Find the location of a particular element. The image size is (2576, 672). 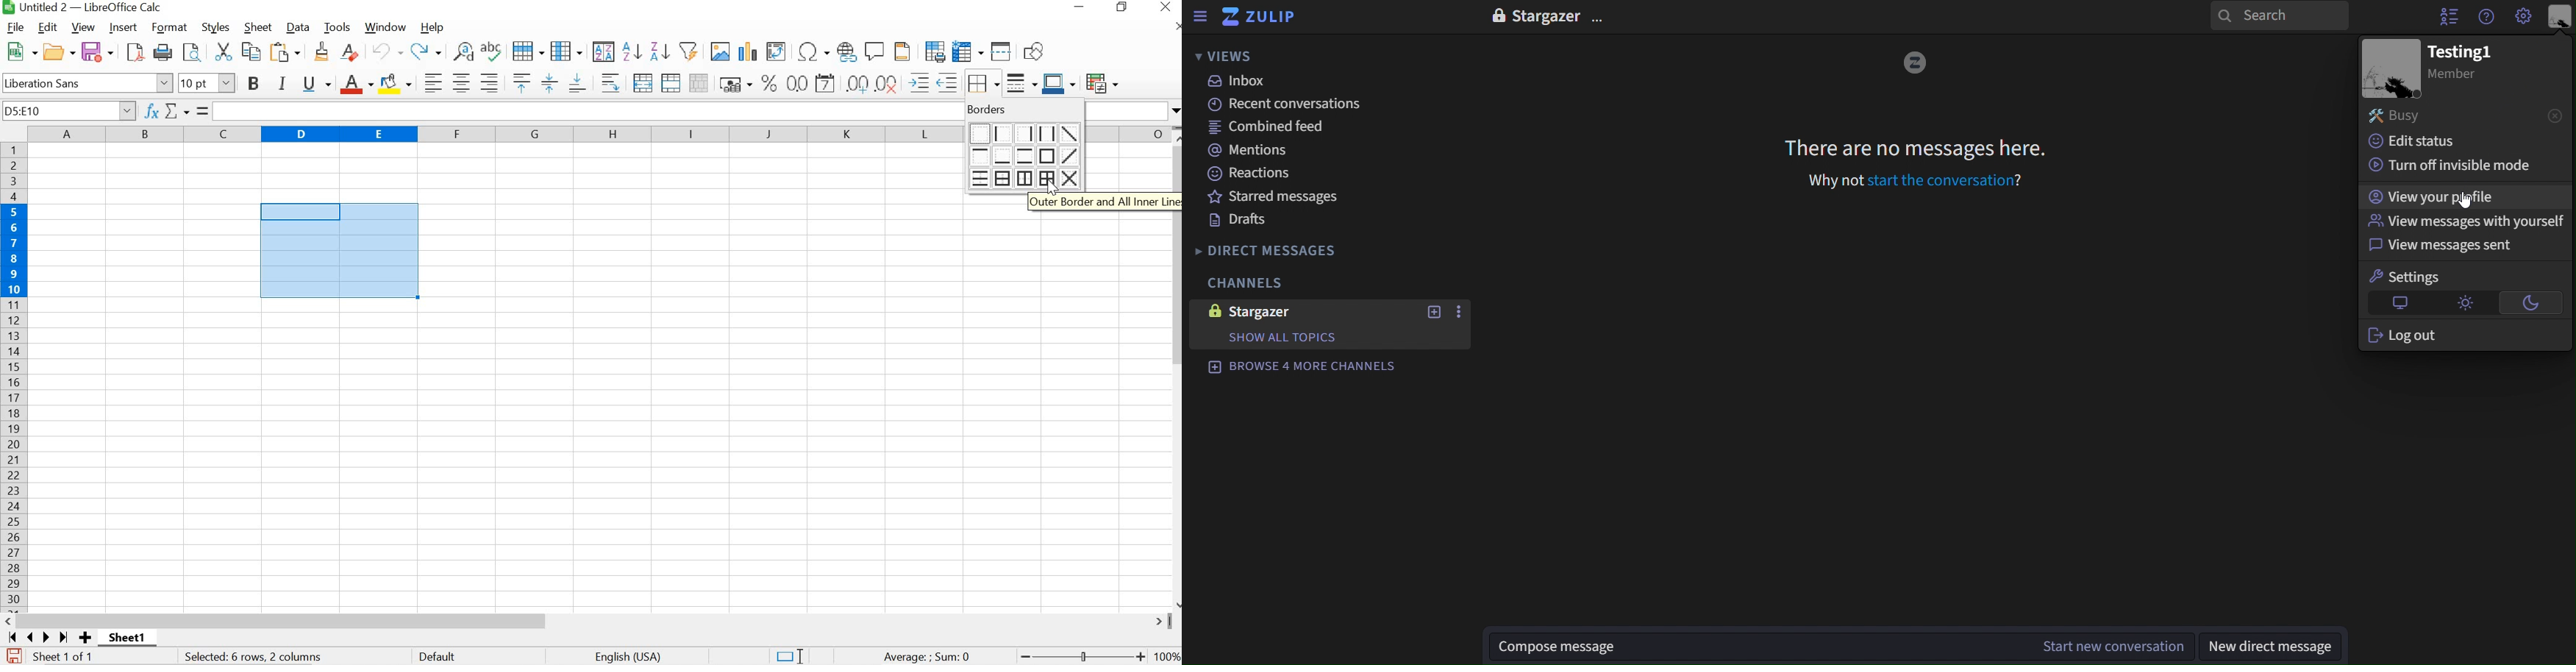

combined feed is located at coordinates (1279, 129).